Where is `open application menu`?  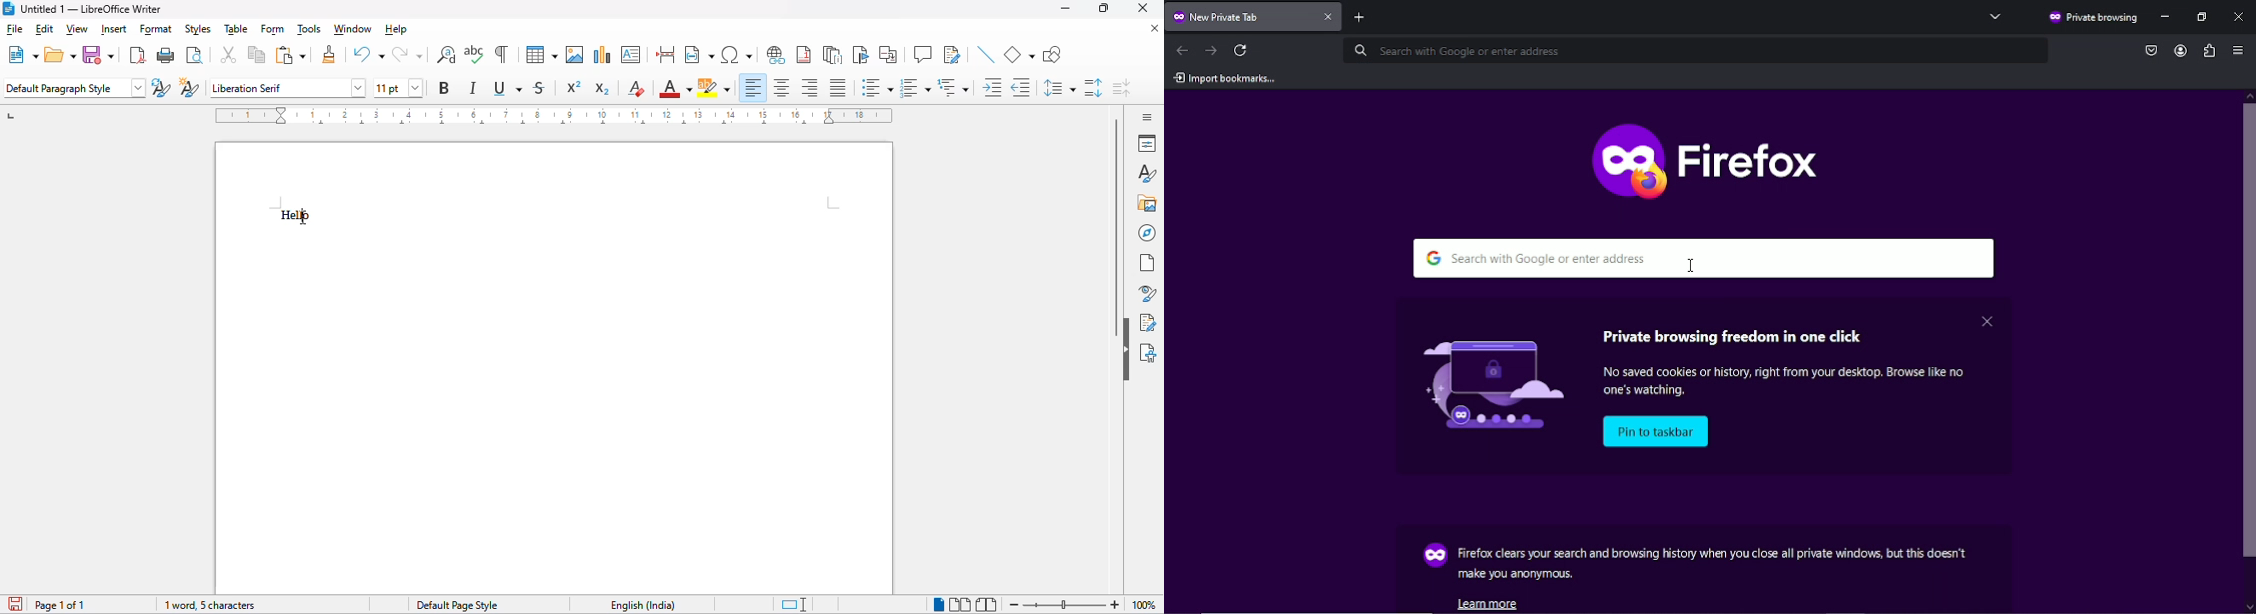
open application menu is located at coordinates (2238, 52).